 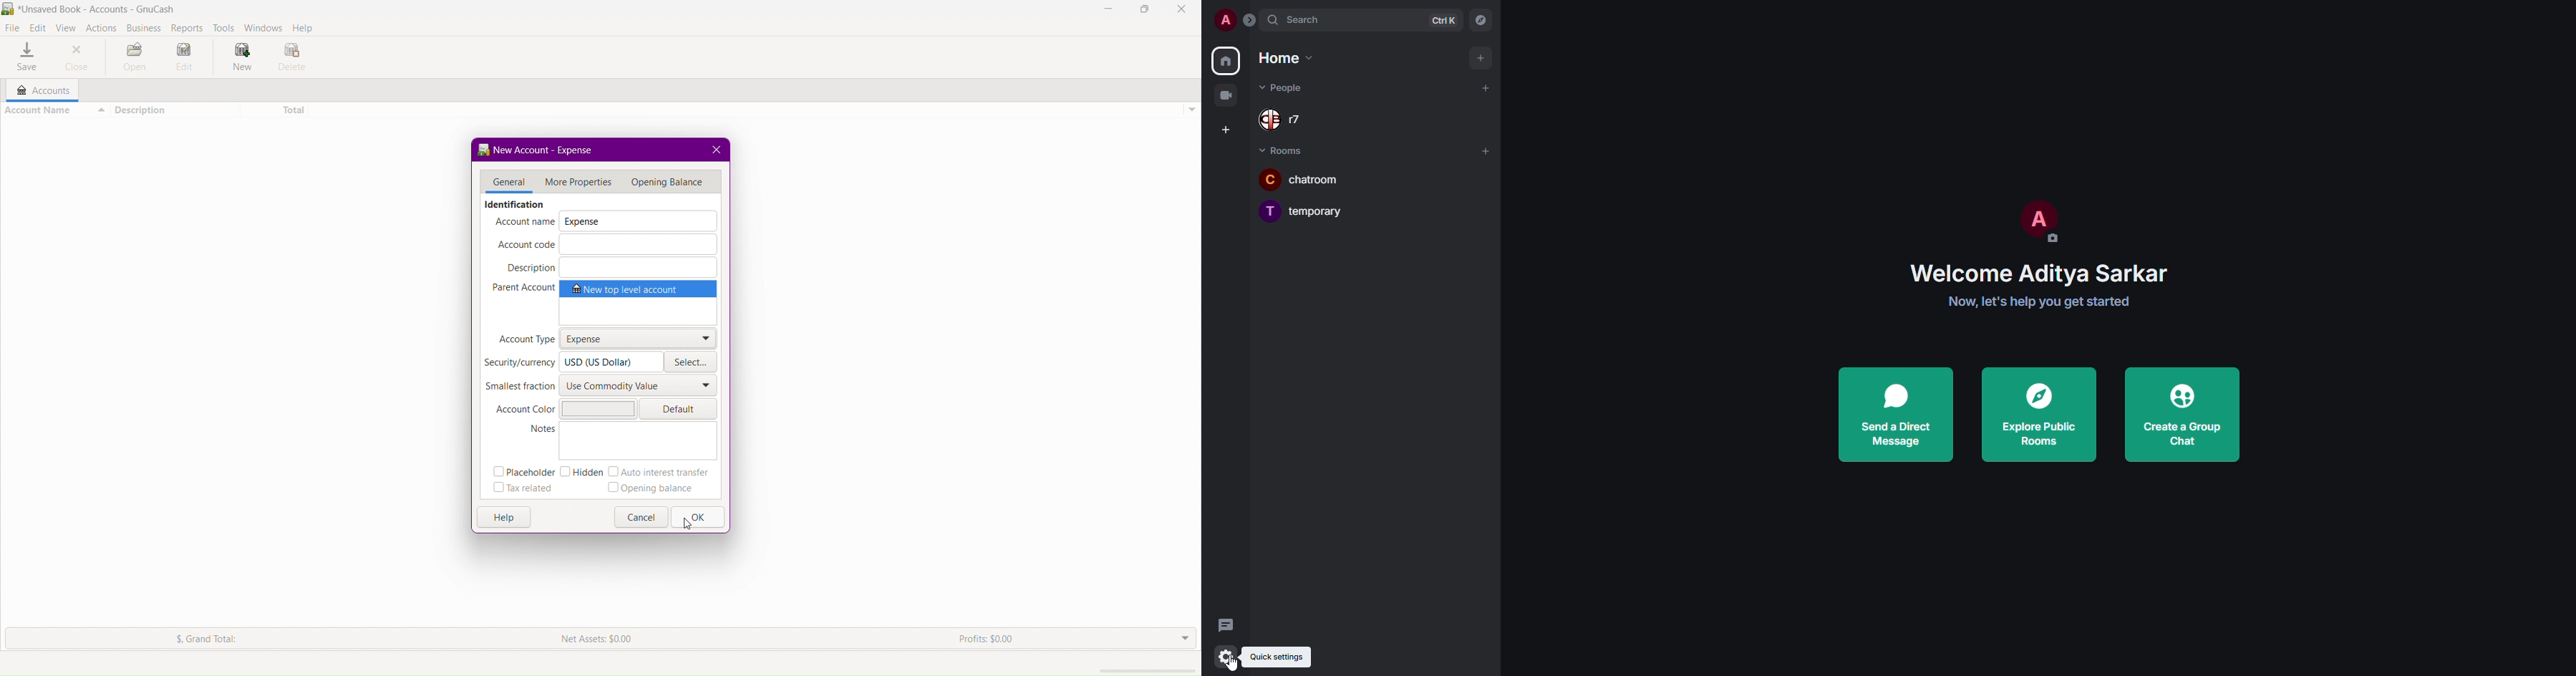 I want to click on get started, so click(x=2040, y=301).